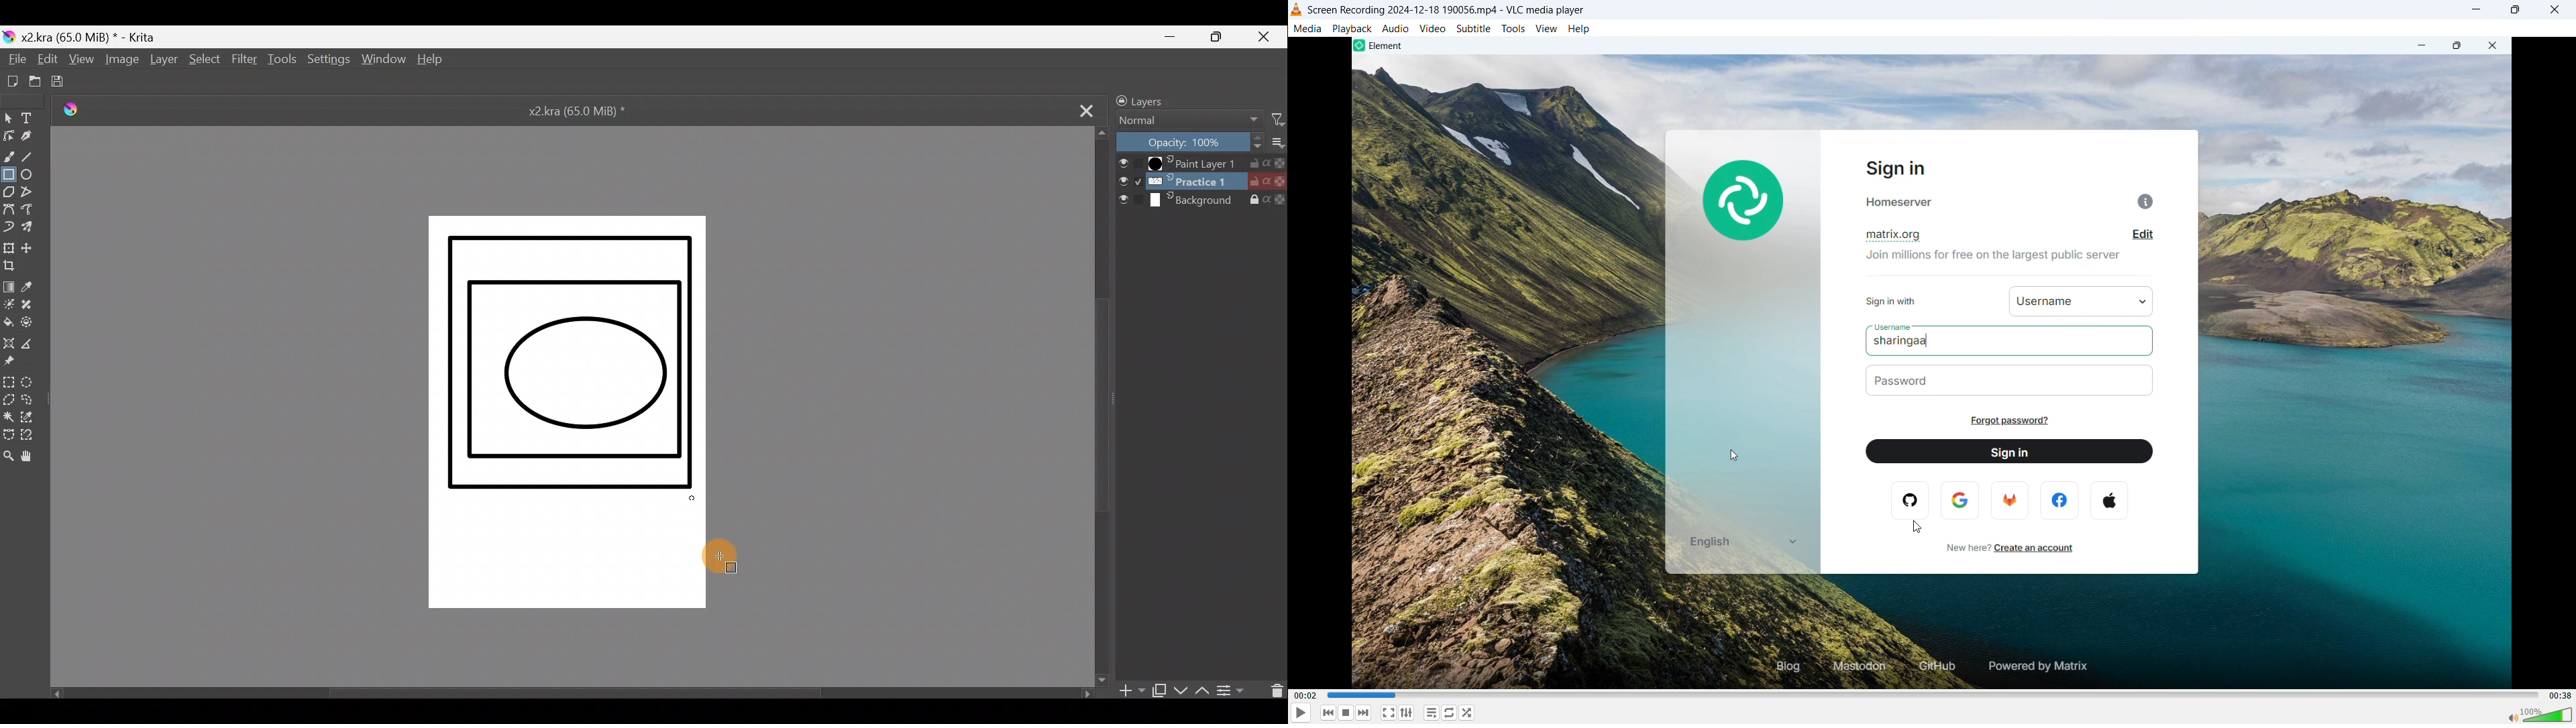 This screenshot has height=728, width=2576. What do you see at coordinates (1200, 164) in the screenshot?
I see `Paint Layer 1` at bounding box center [1200, 164].